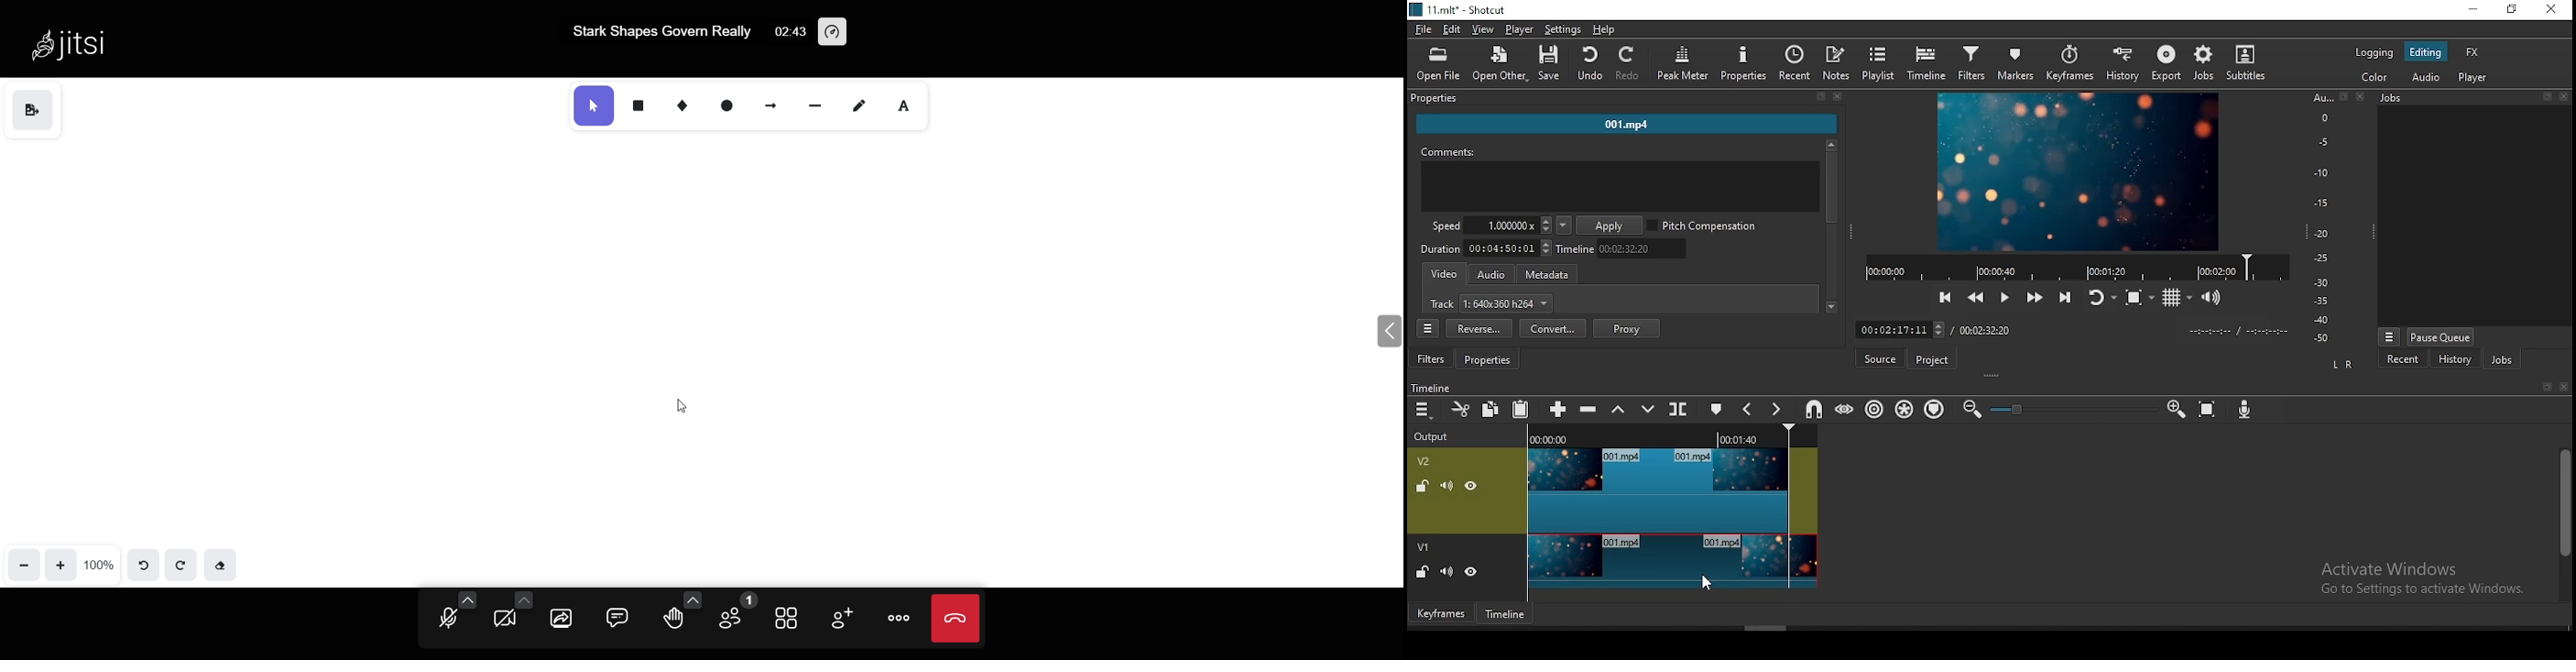  I want to click on zoom out, so click(25, 563).